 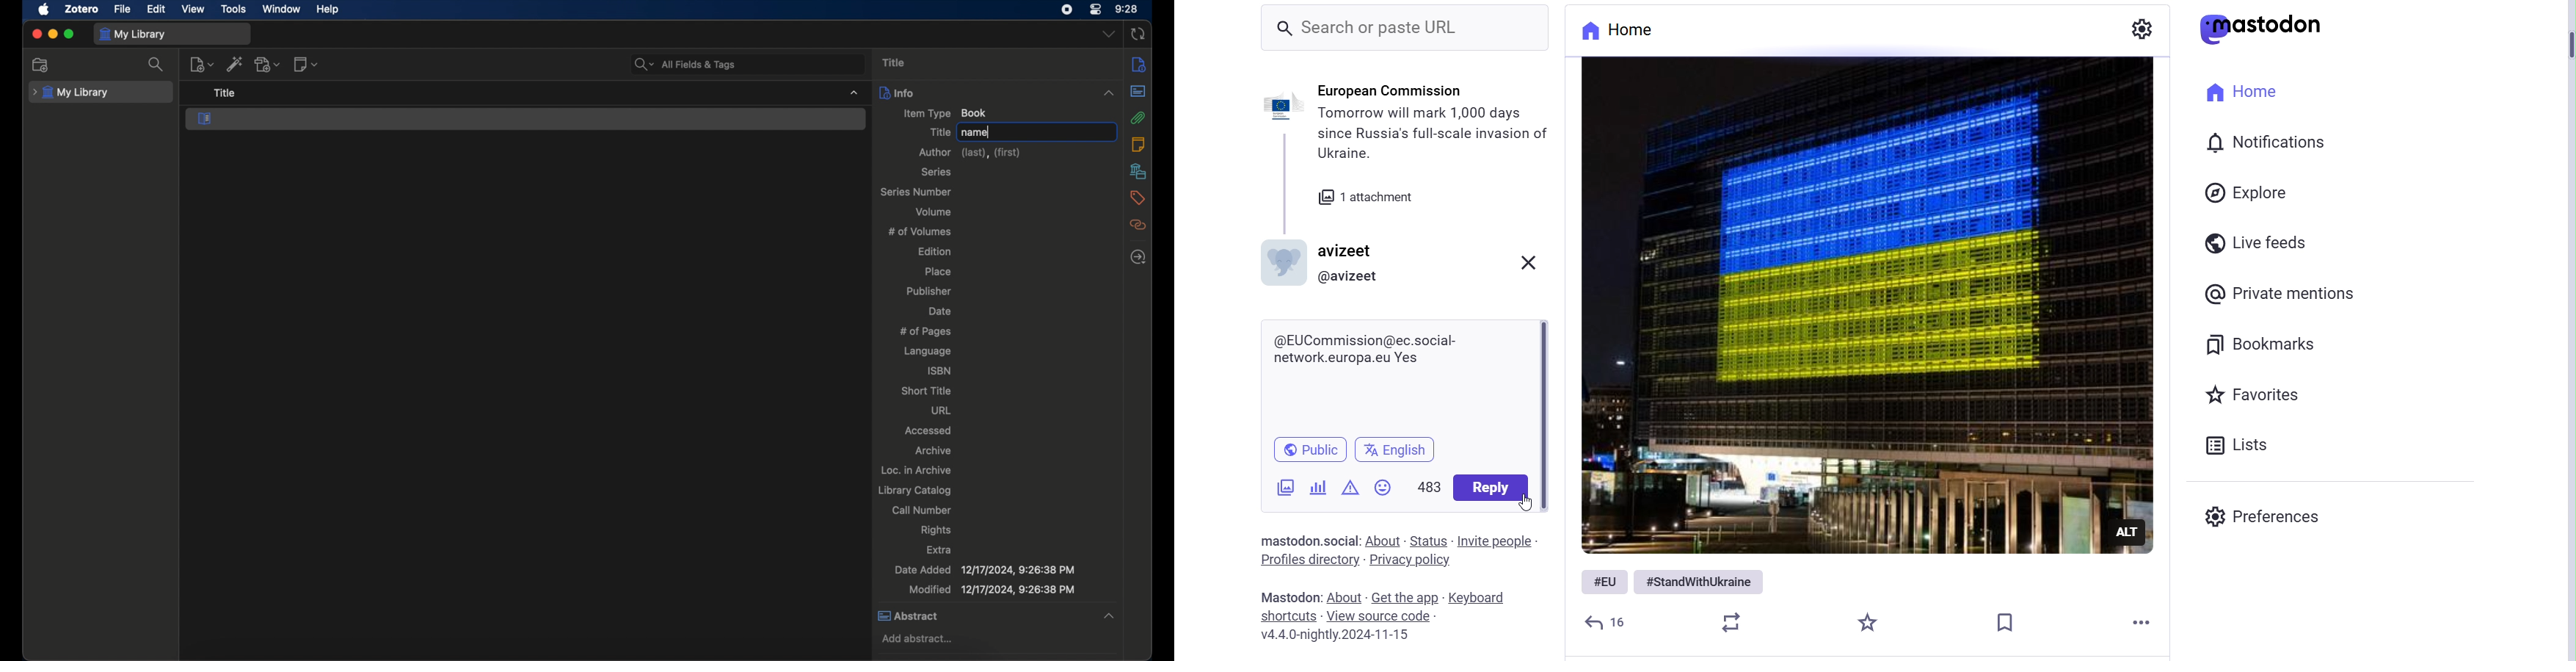 I want to click on date added, so click(x=983, y=570).